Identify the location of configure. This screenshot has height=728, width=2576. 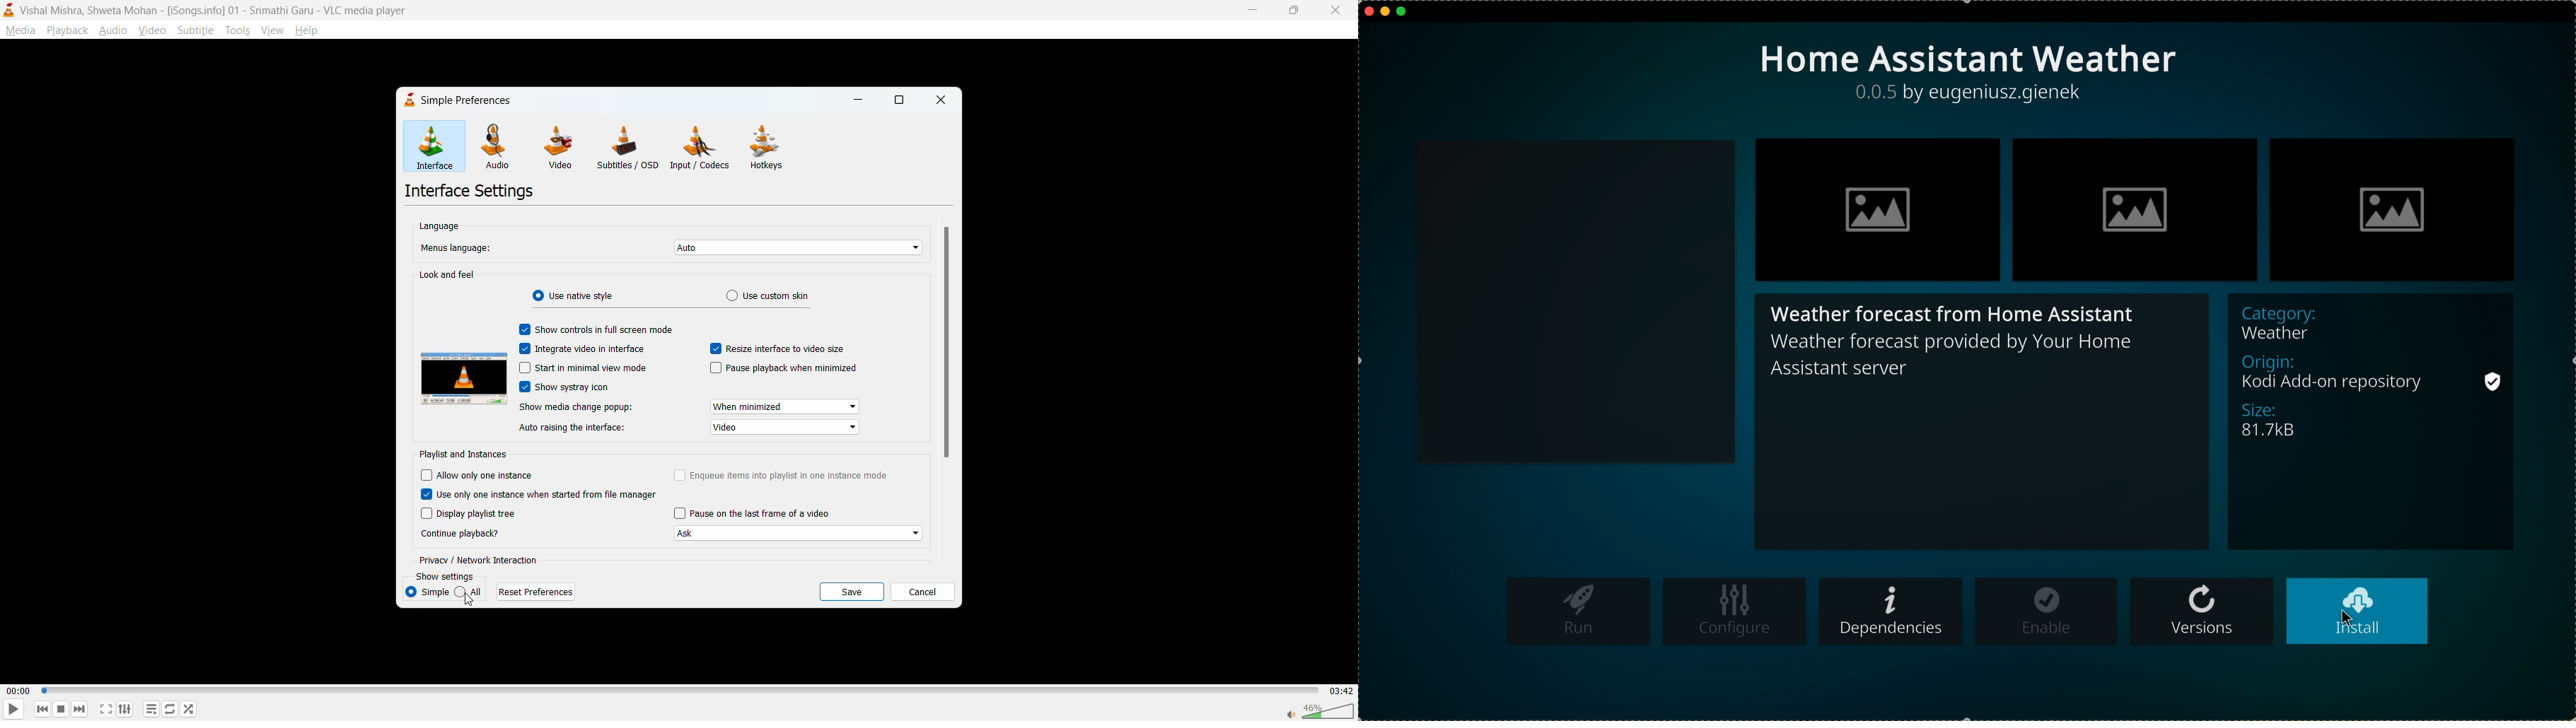
(1734, 611).